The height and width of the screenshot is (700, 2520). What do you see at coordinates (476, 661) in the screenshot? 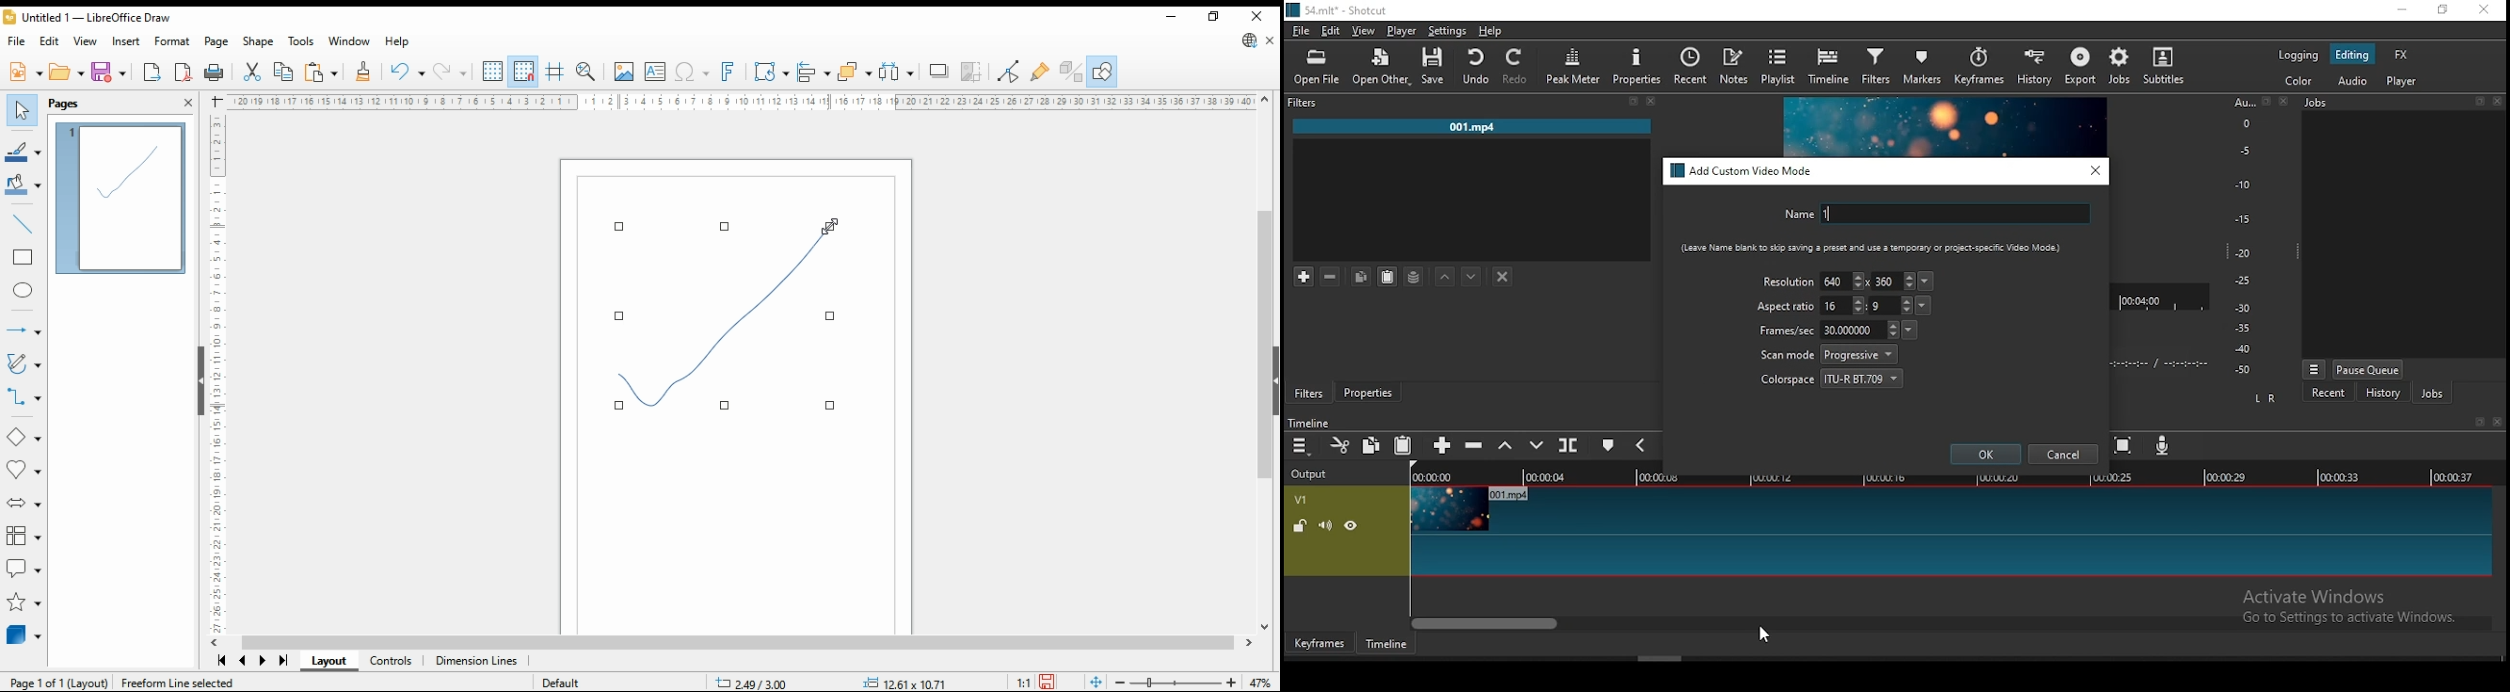
I see `dimension lines` at bounding box center [476, 661].